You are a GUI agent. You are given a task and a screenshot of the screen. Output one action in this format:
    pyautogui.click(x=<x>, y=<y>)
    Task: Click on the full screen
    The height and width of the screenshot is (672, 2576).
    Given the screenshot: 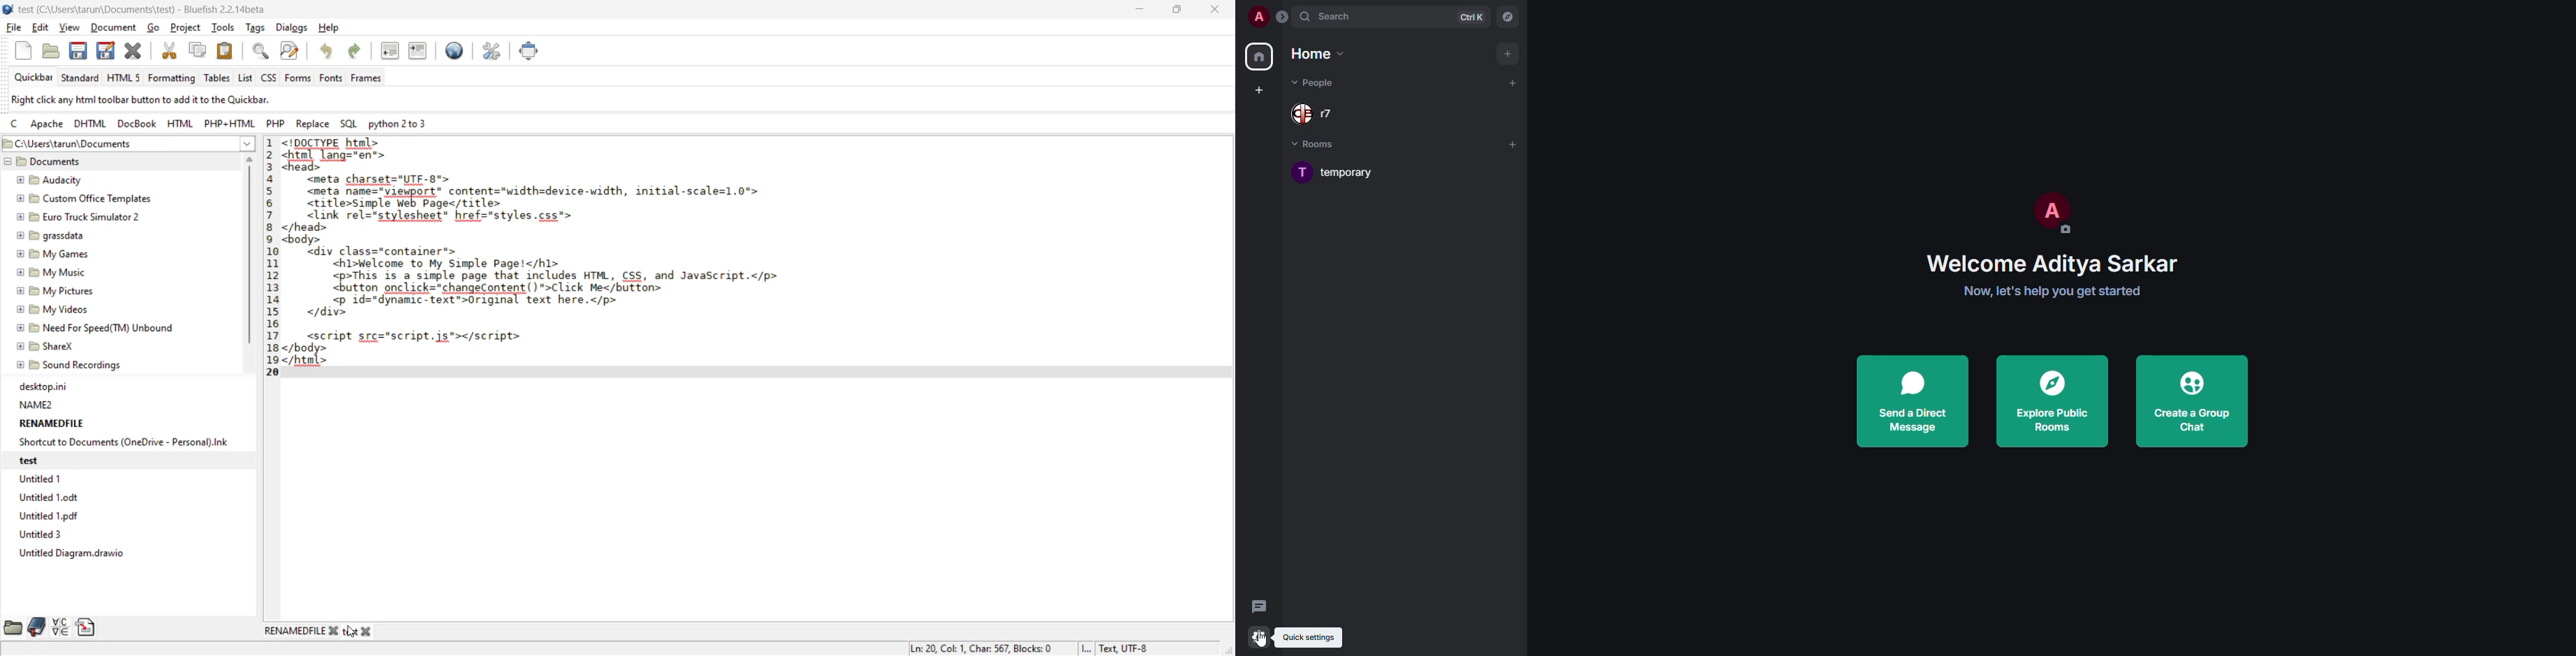 What is the action you would take?
    pyautogui.click(x=533, y=54)
    